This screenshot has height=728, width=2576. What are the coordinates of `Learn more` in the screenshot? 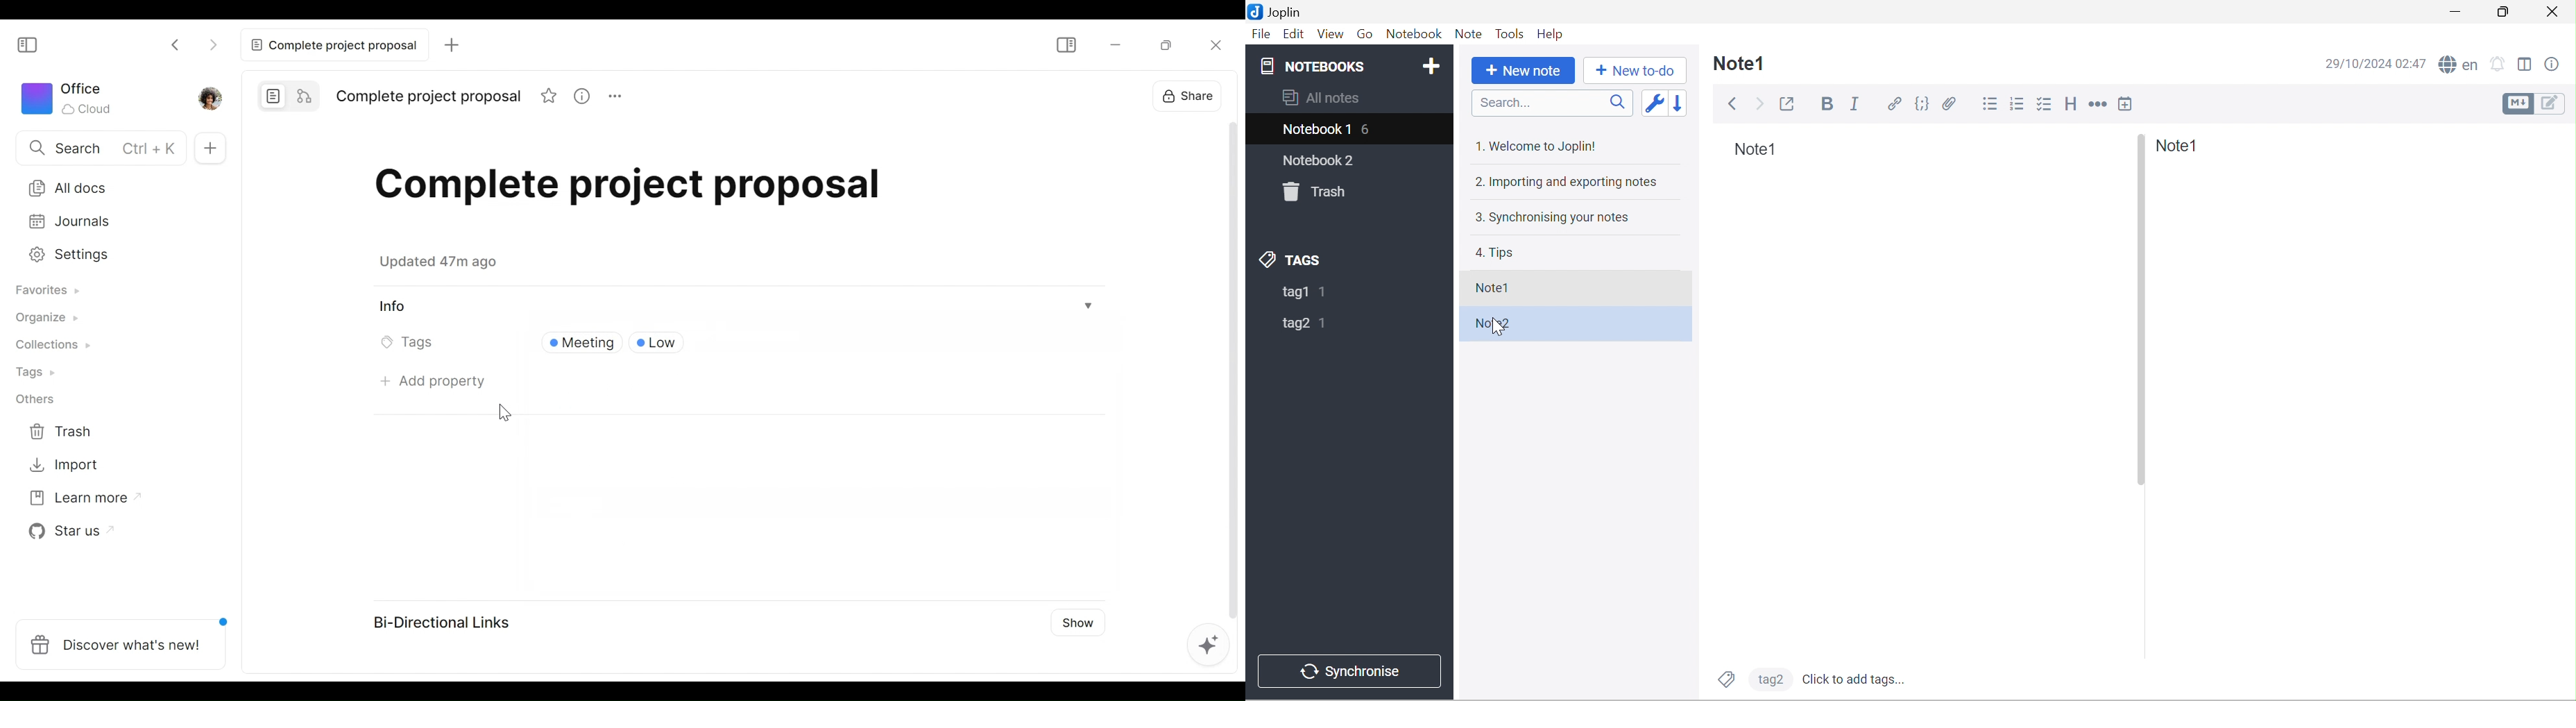 It's located at (79, 501).